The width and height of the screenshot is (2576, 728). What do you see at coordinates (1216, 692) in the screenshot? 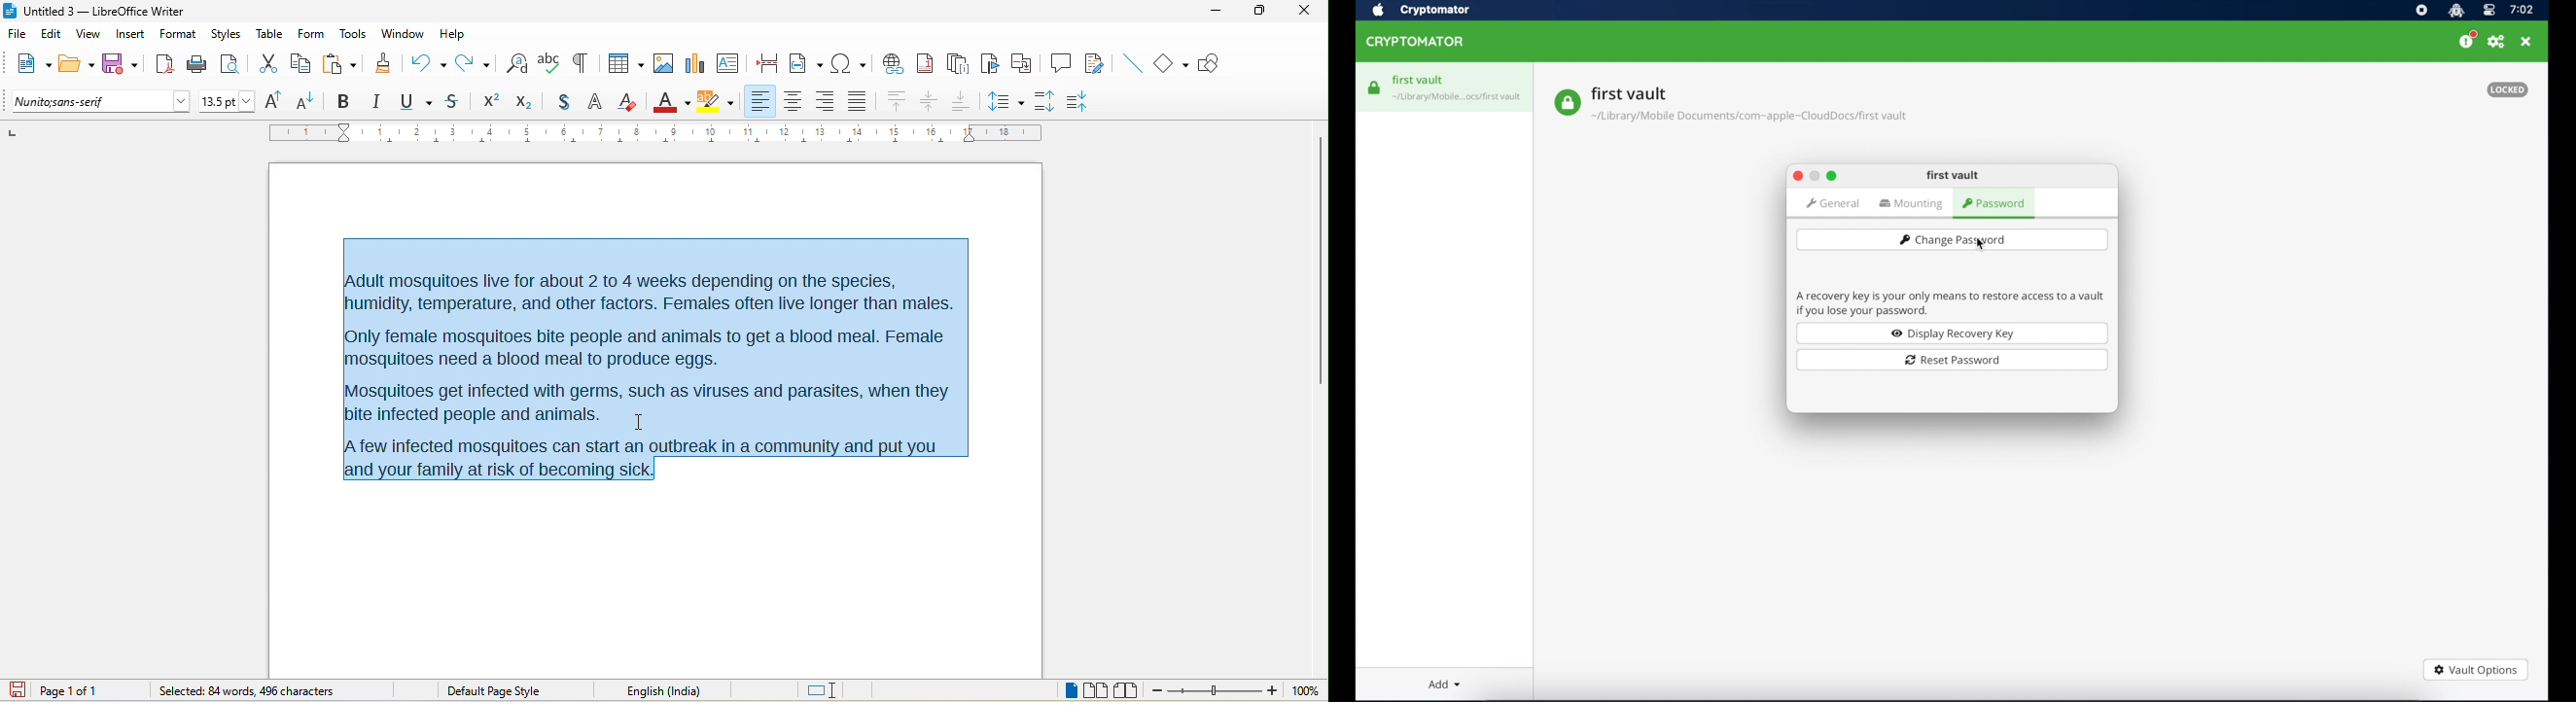
I see `zoom` at bounding box center [1216, 692].